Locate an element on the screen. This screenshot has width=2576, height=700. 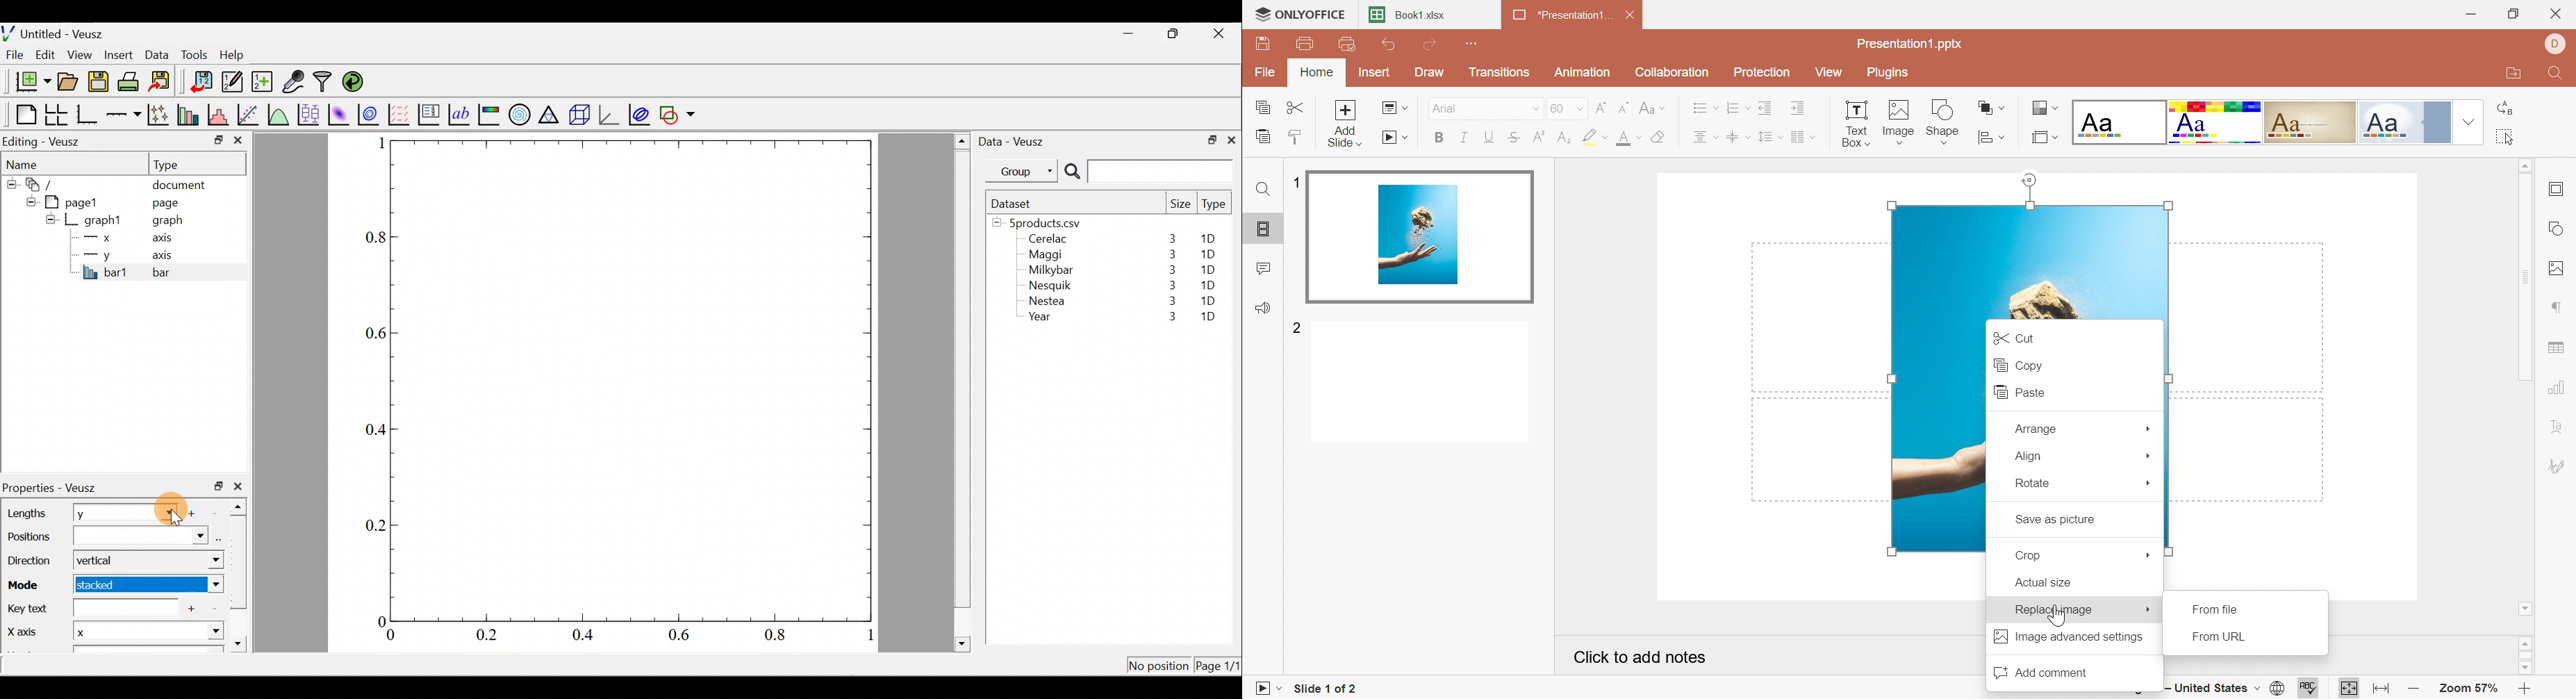
graph plot area is located at coordinates (632, 379).